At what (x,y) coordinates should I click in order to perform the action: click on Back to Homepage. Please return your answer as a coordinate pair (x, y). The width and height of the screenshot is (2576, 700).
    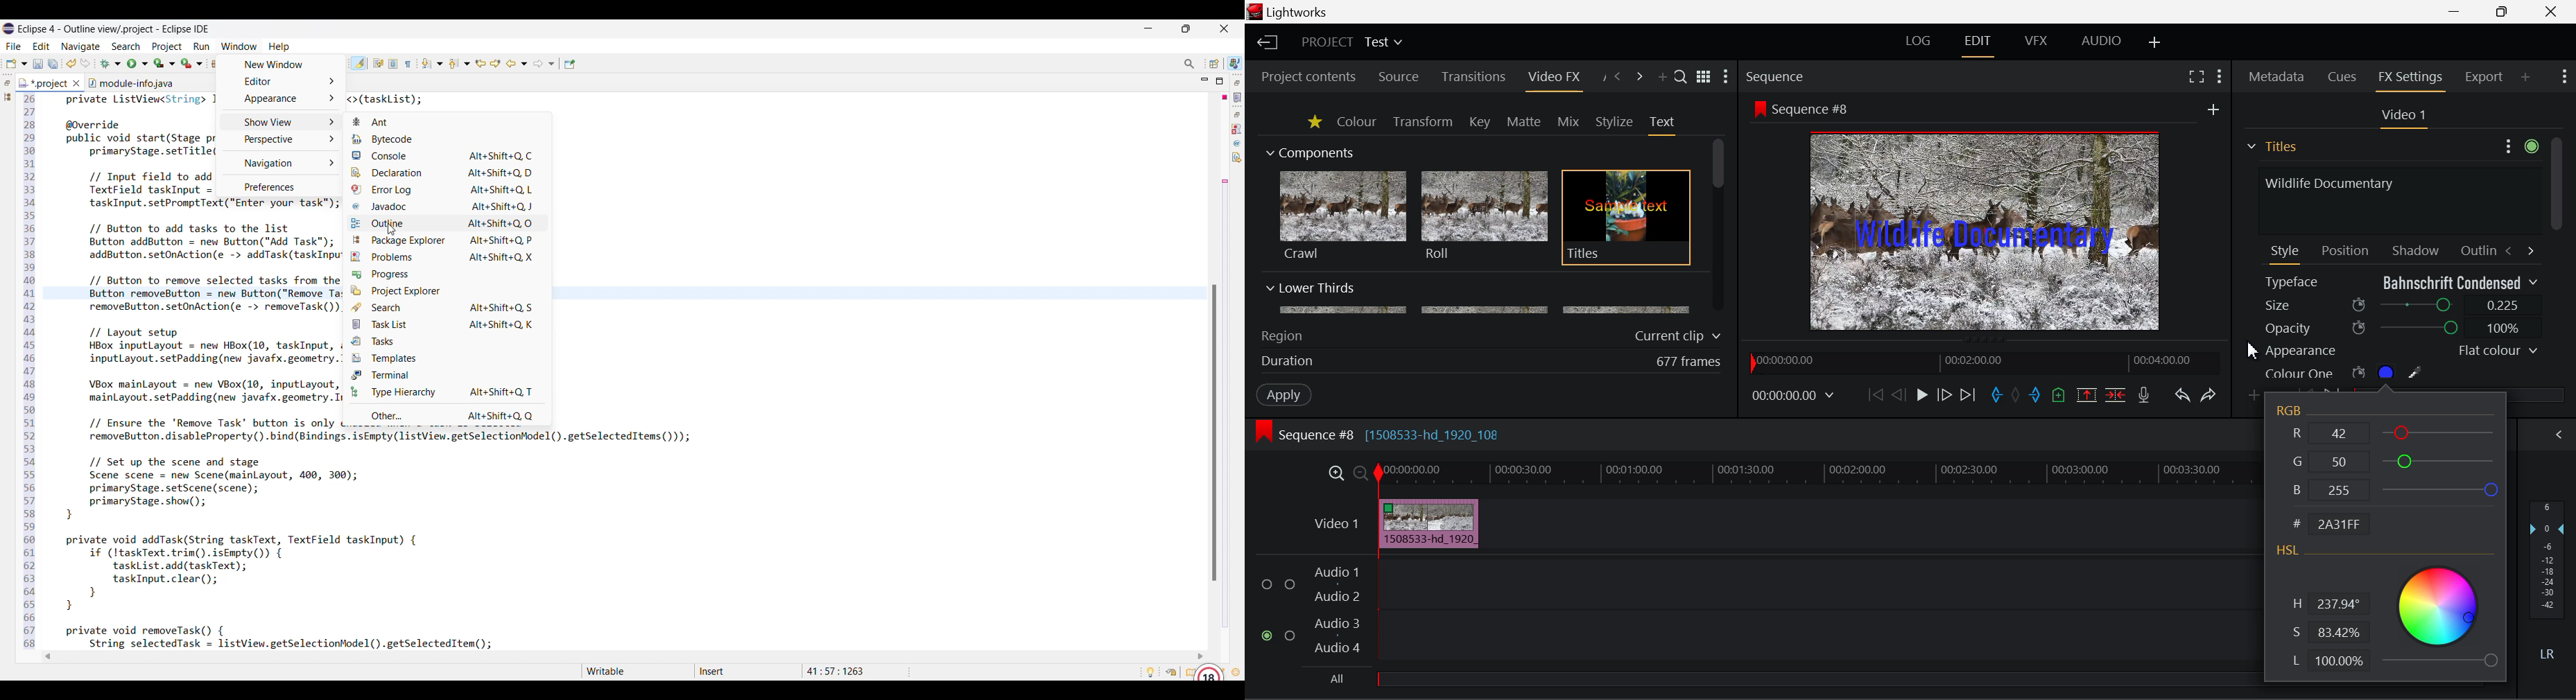
    Looking at the image, I should click on (1265, 43).